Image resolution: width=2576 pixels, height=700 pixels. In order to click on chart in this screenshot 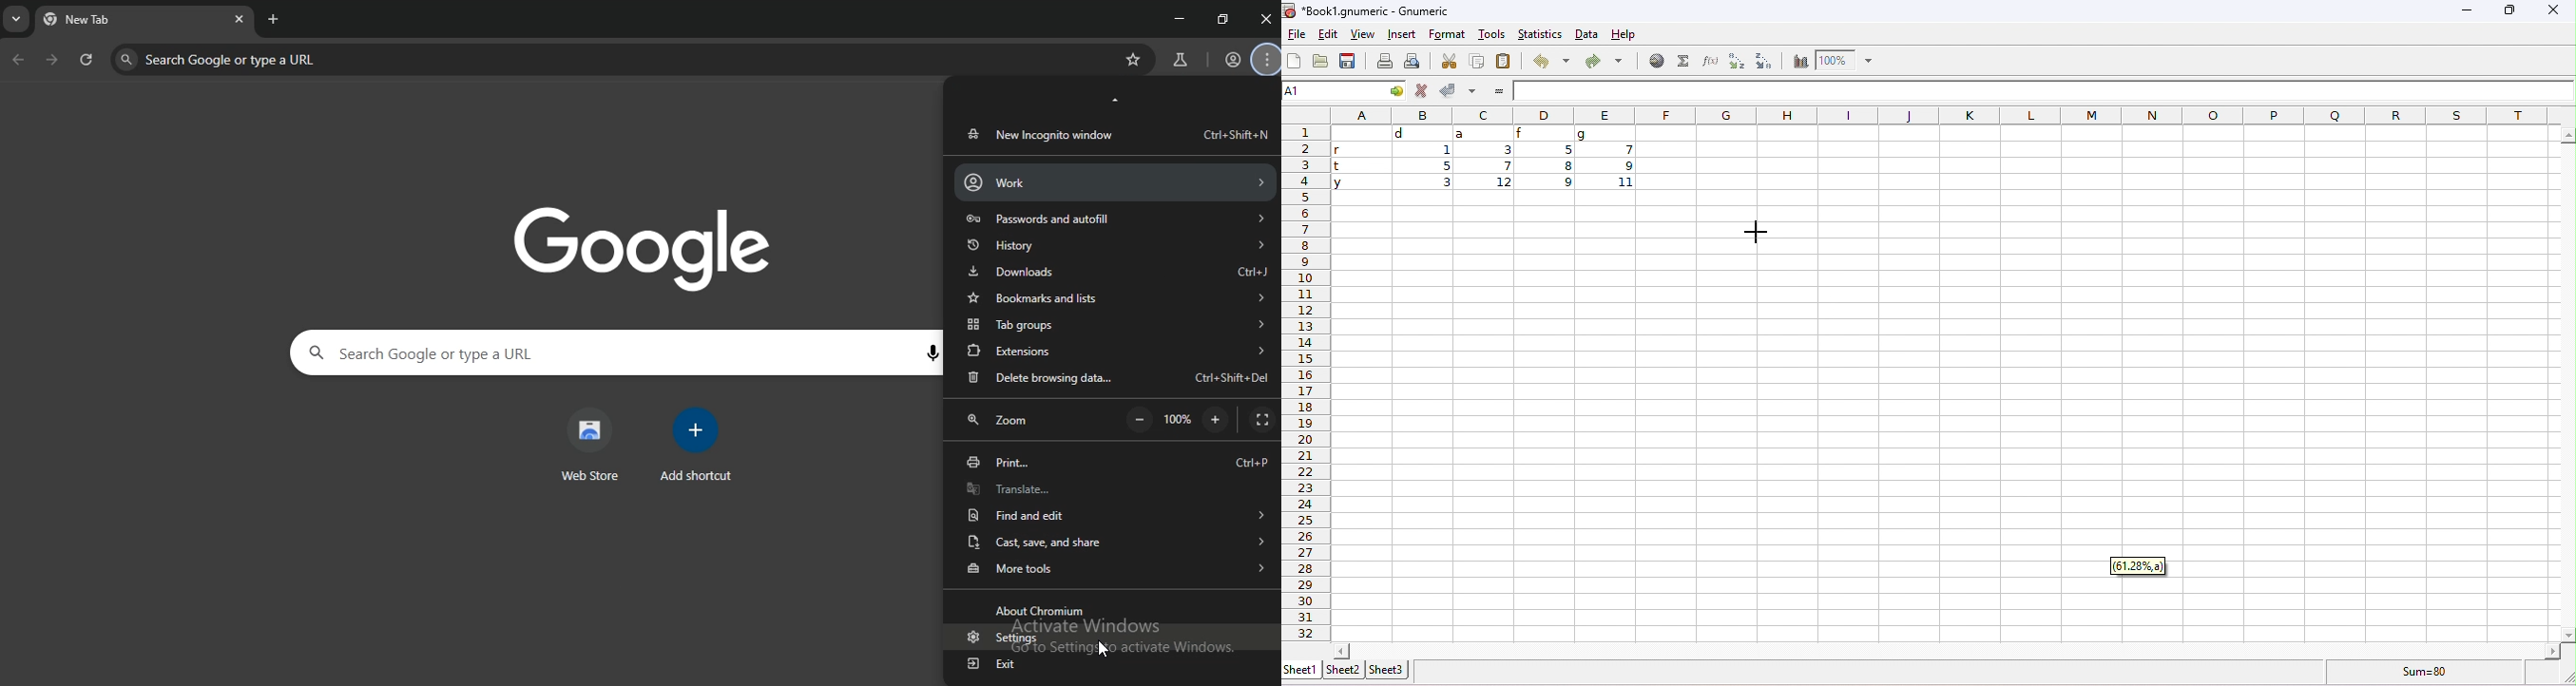, I will do `click(1797, 61)`.